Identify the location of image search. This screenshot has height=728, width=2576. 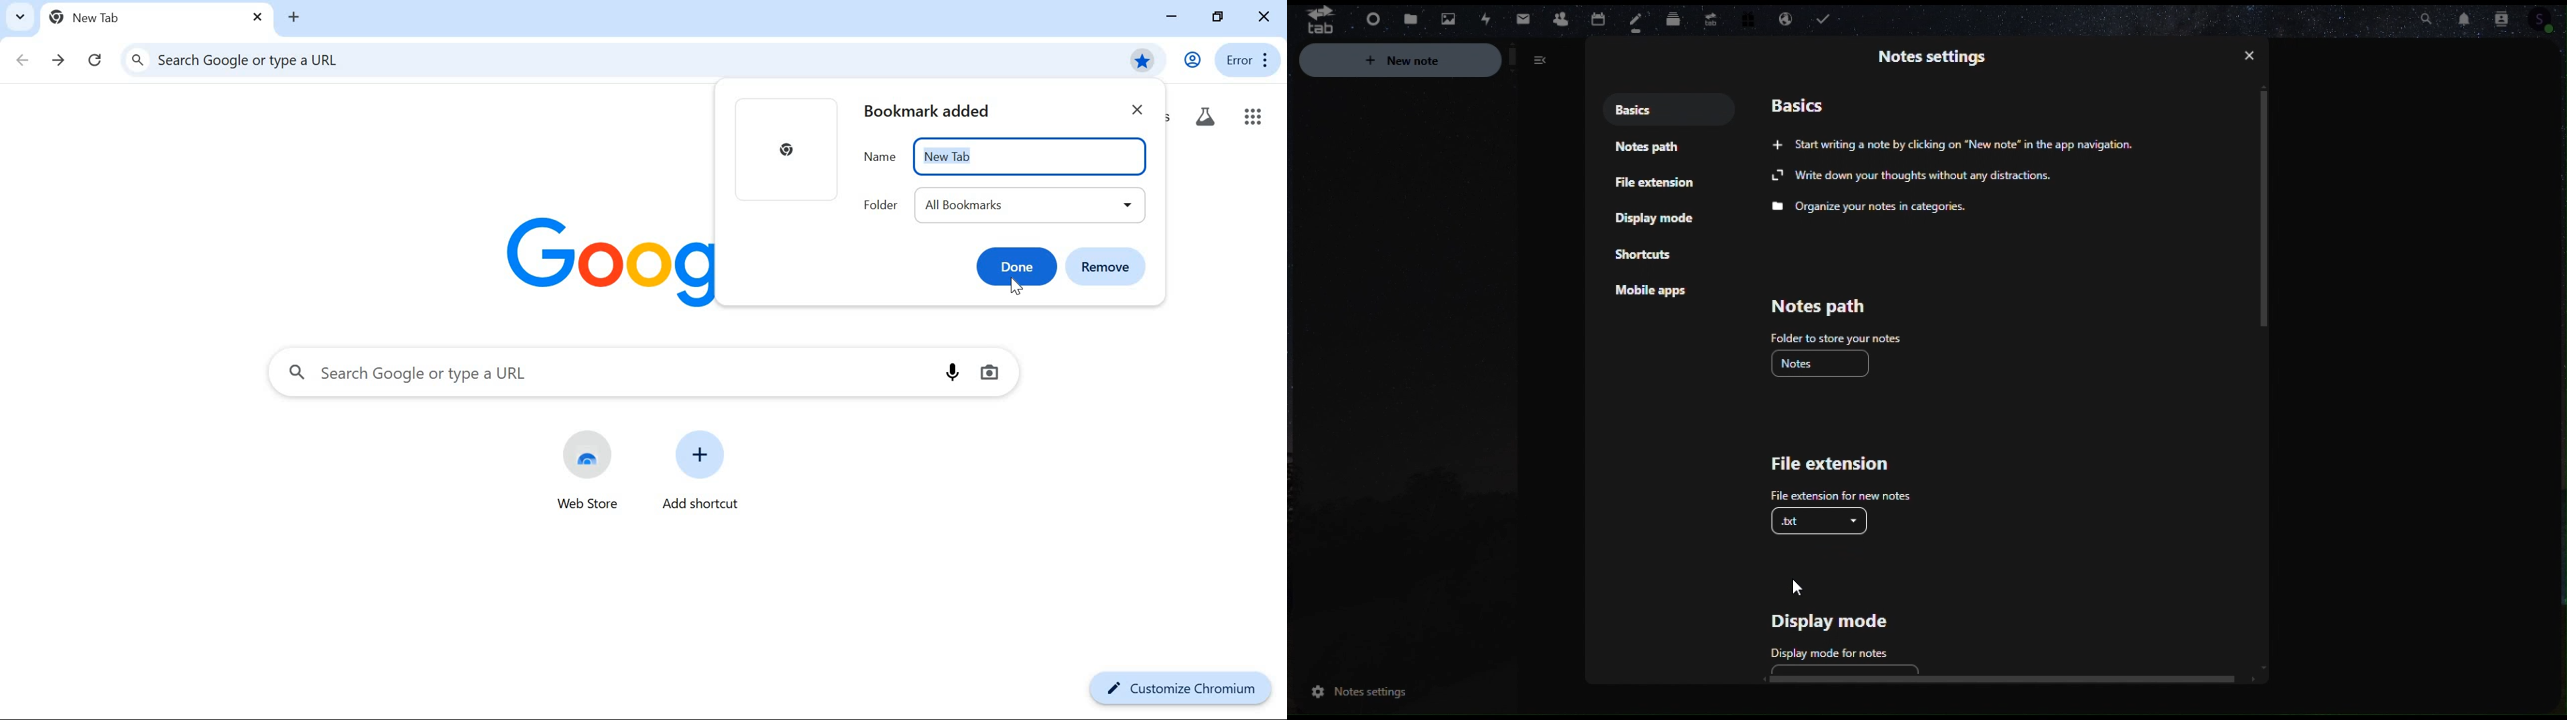
(989, 373).